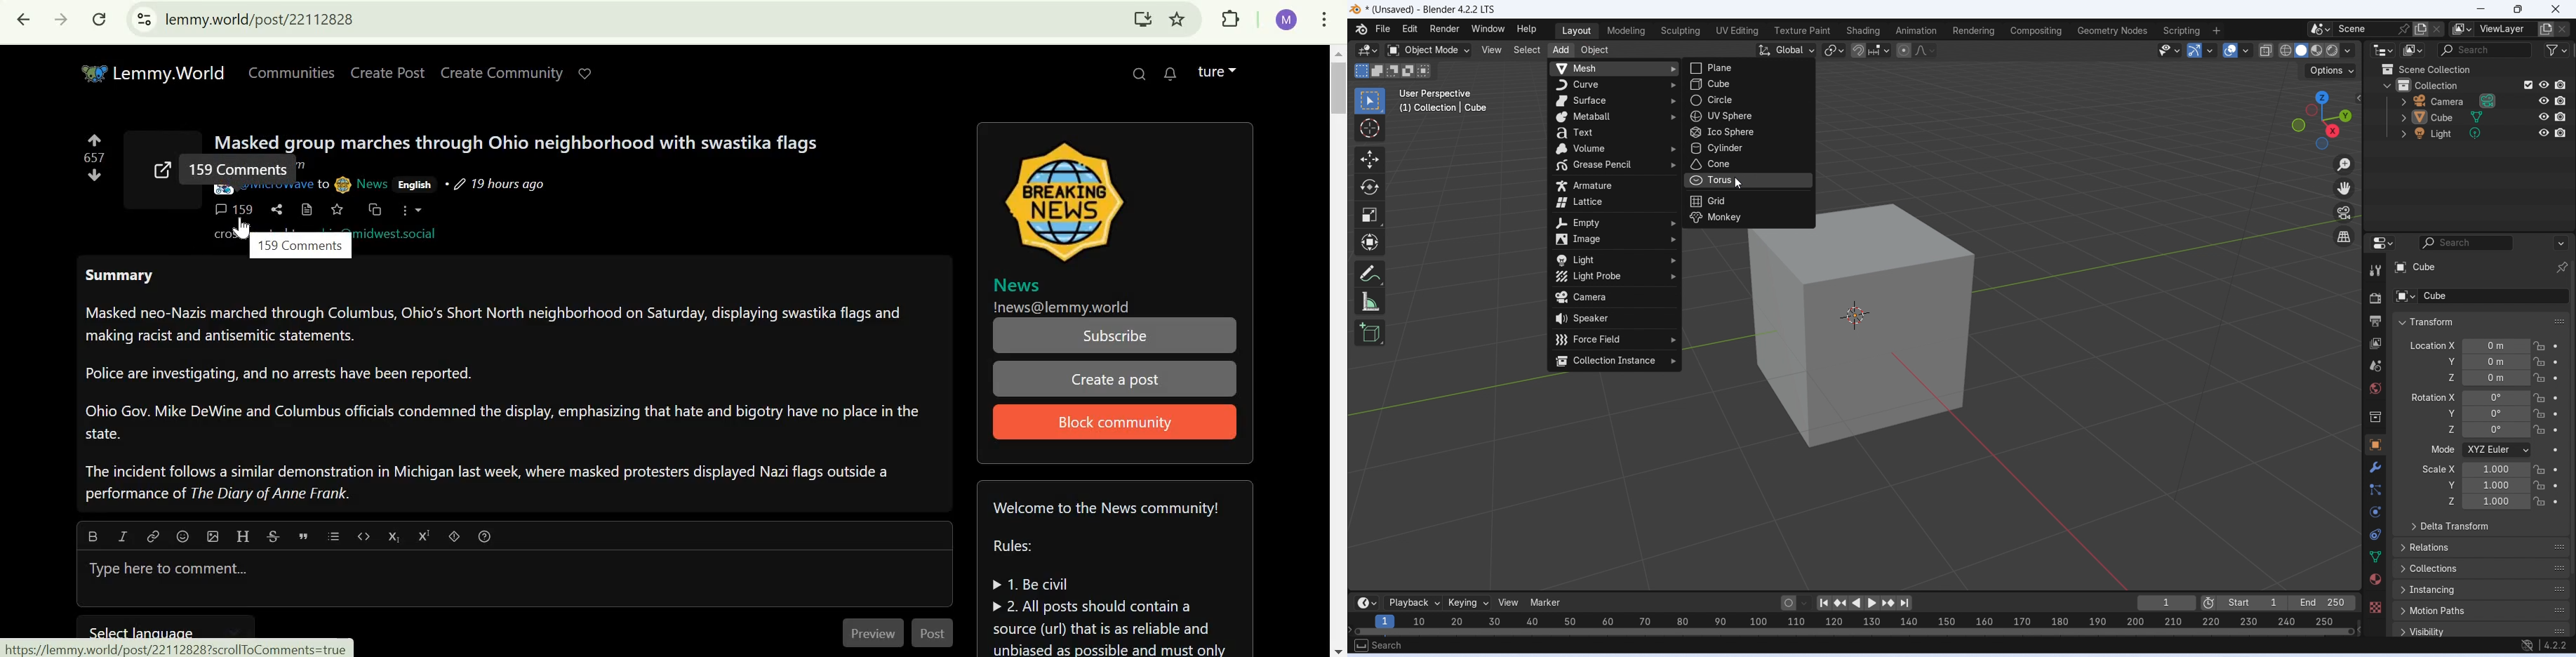 The image size is (2576, 672). What do you see at coordinates (937, 633) in the screenshot?
I see `Post` at bounding box center [937, 633].